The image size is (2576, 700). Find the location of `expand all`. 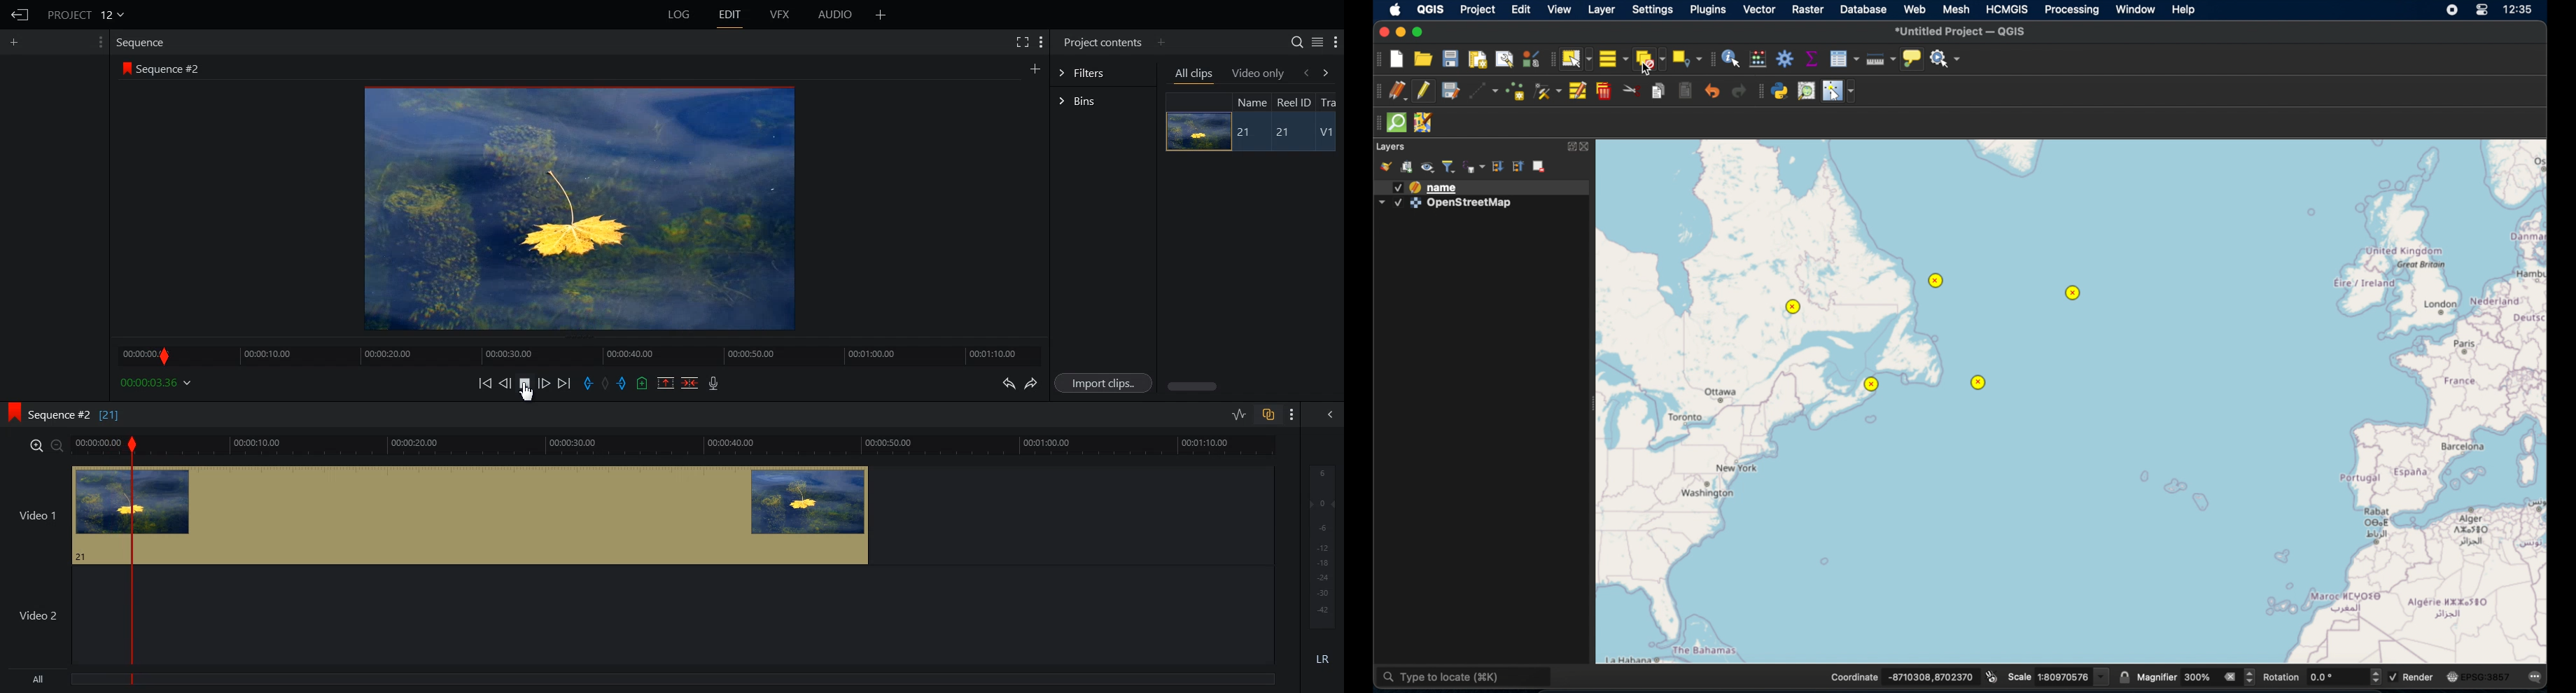

expand all is located at coordinates (1517, 167).